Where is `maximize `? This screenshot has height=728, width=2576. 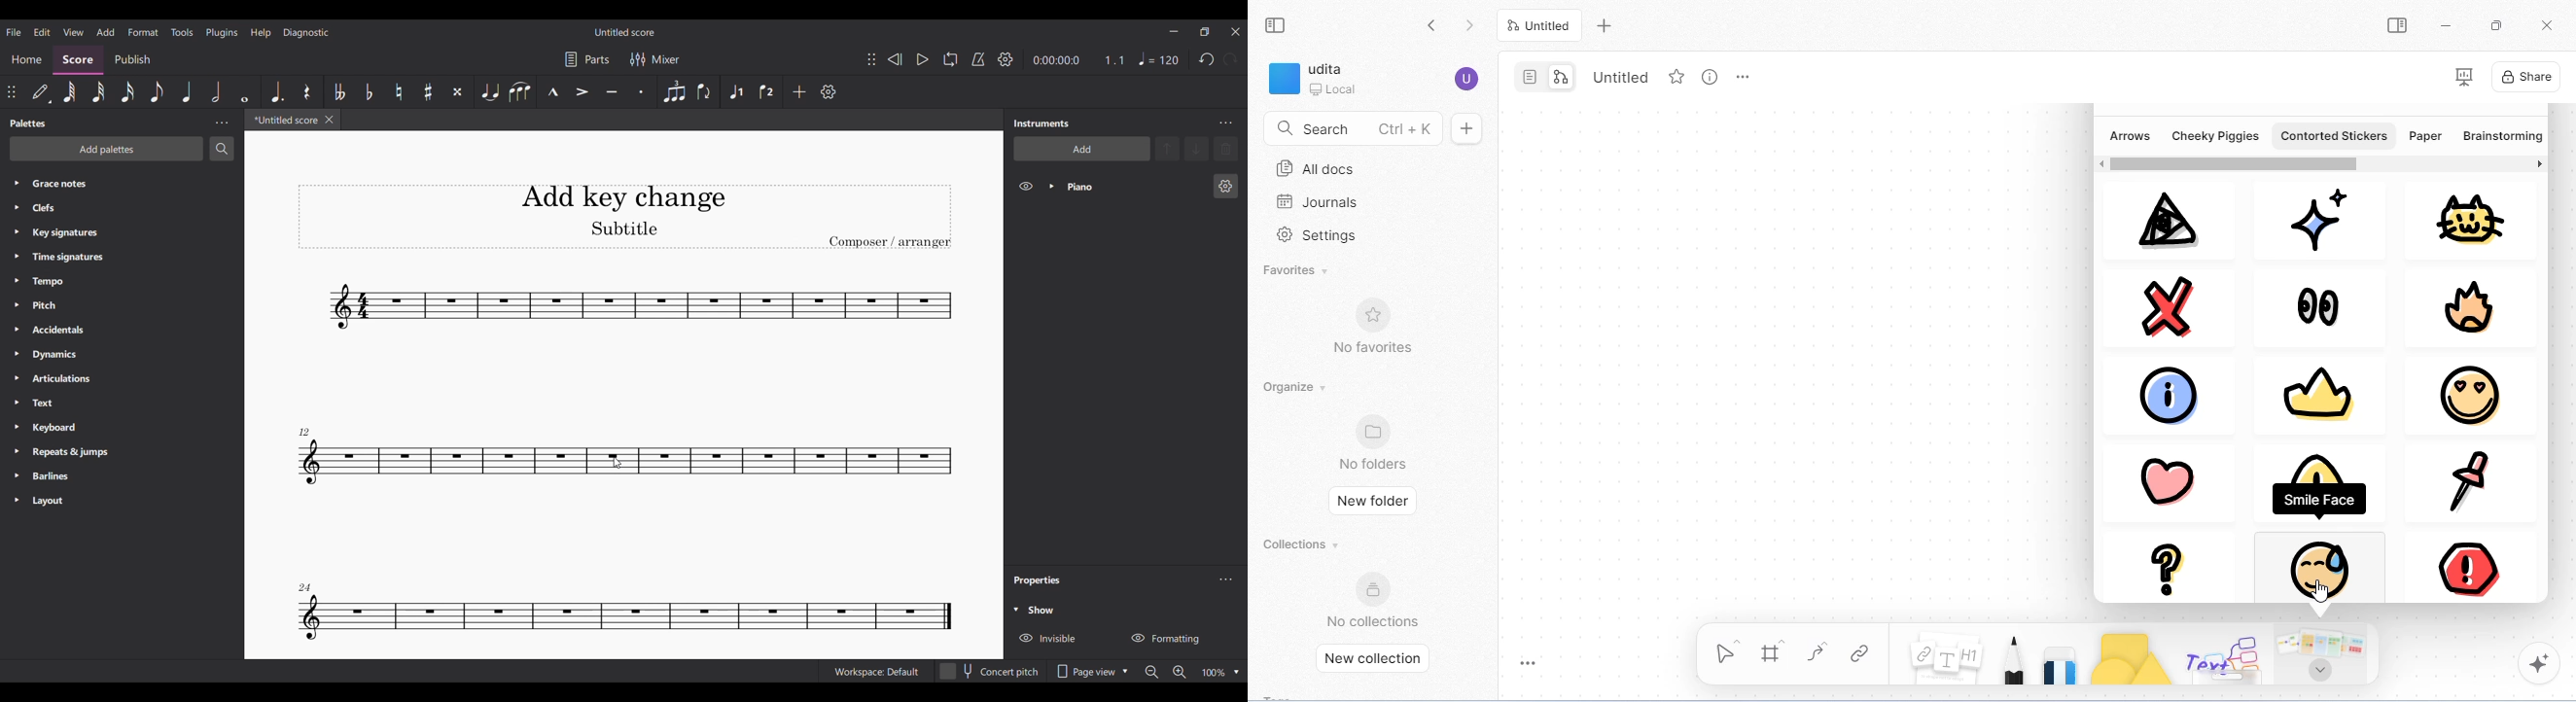 maximize  is located at coordinates (2495, 24).